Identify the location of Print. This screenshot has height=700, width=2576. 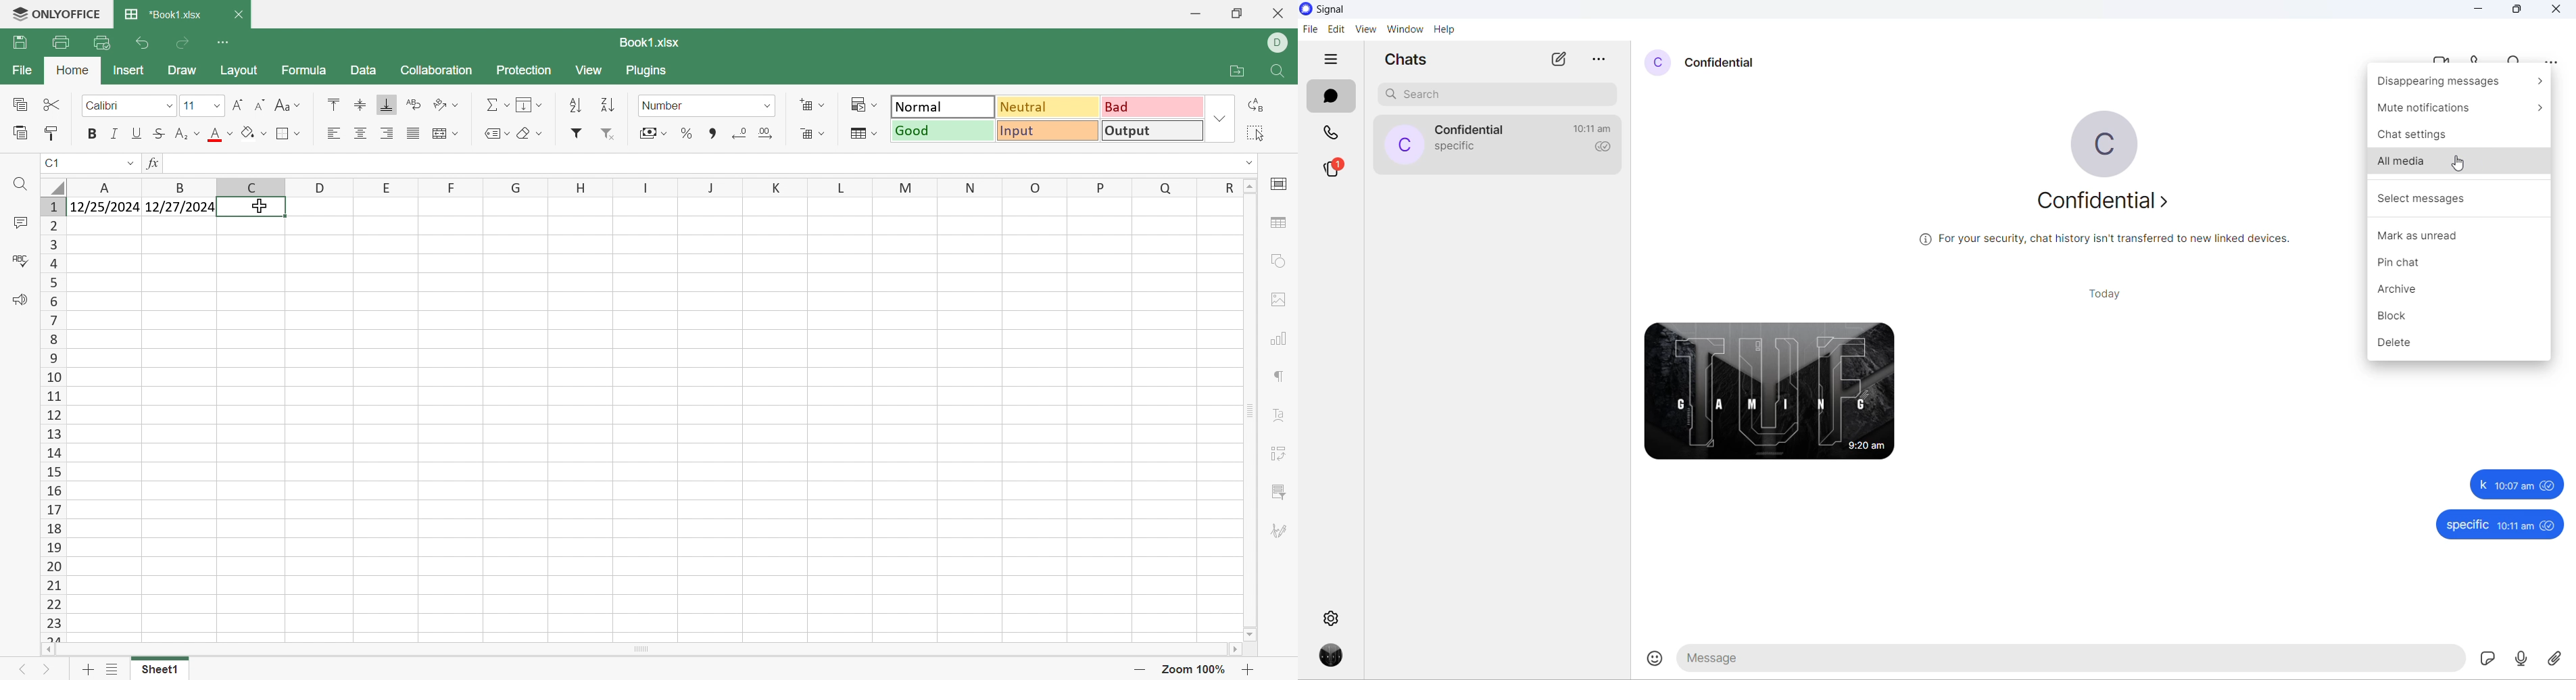
(62, 43).